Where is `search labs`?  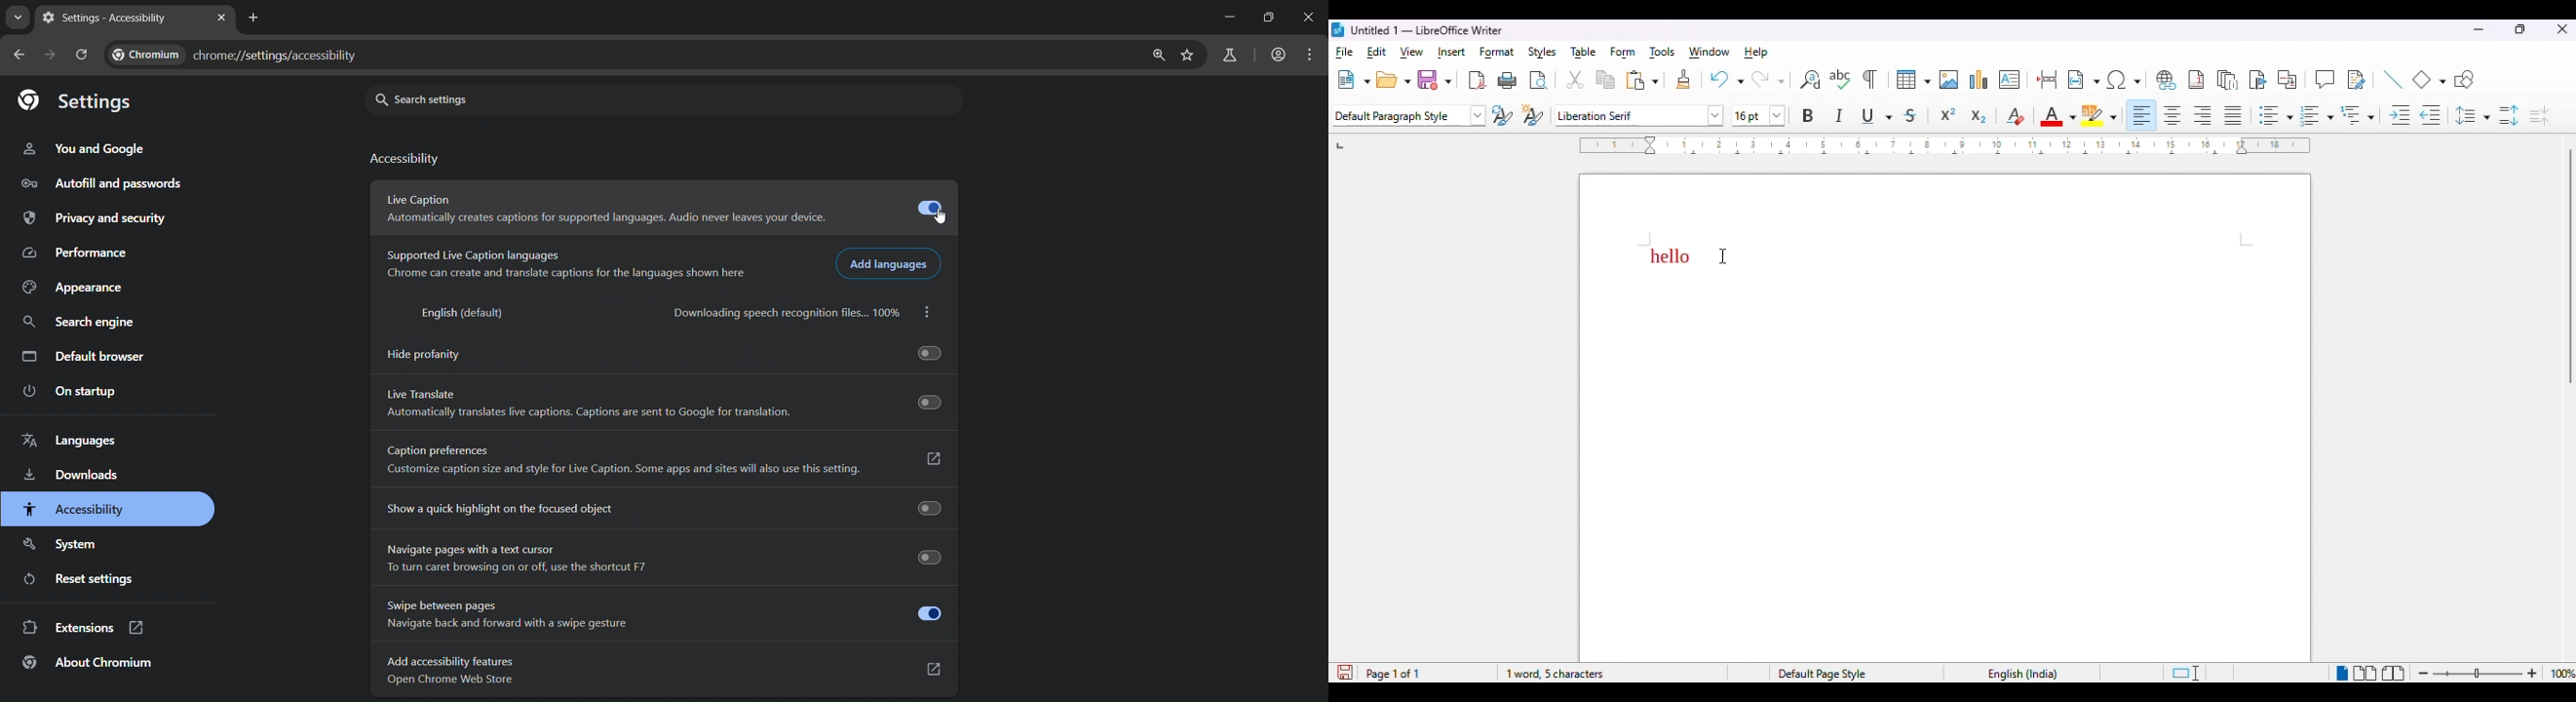 search labs is located at coordinates (1233, 57).